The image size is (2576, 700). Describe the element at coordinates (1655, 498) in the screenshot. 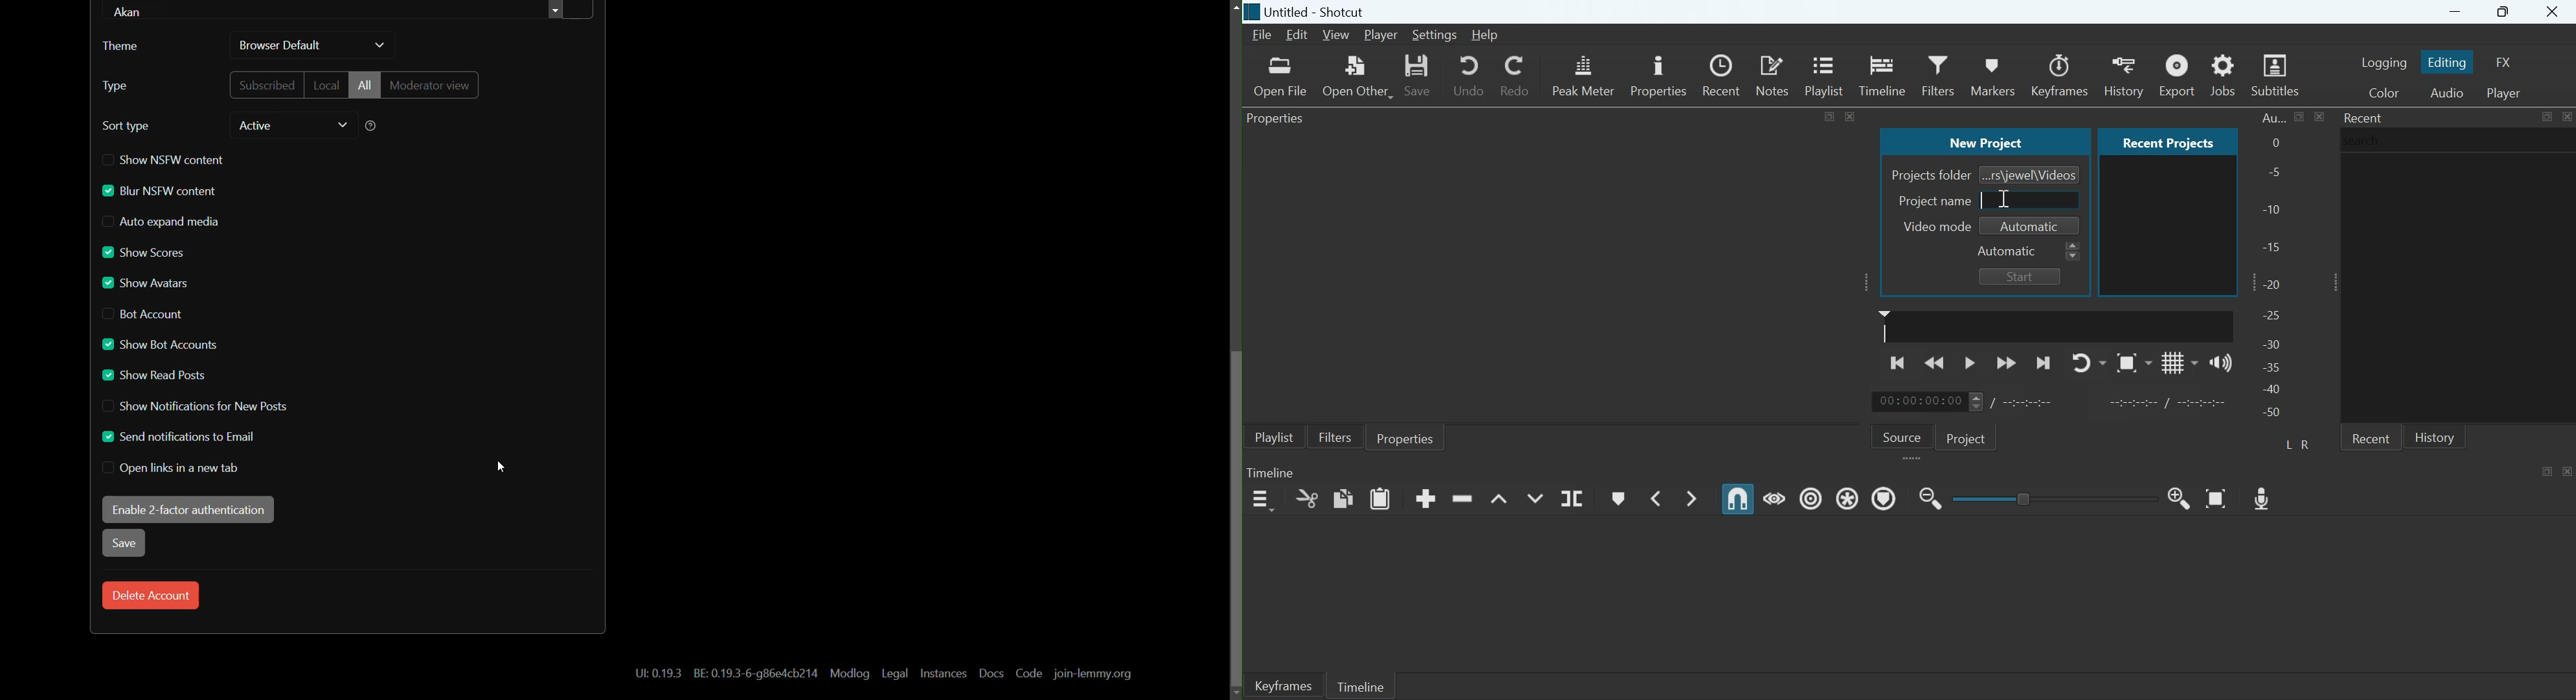

I see `Previous marker` at that location.